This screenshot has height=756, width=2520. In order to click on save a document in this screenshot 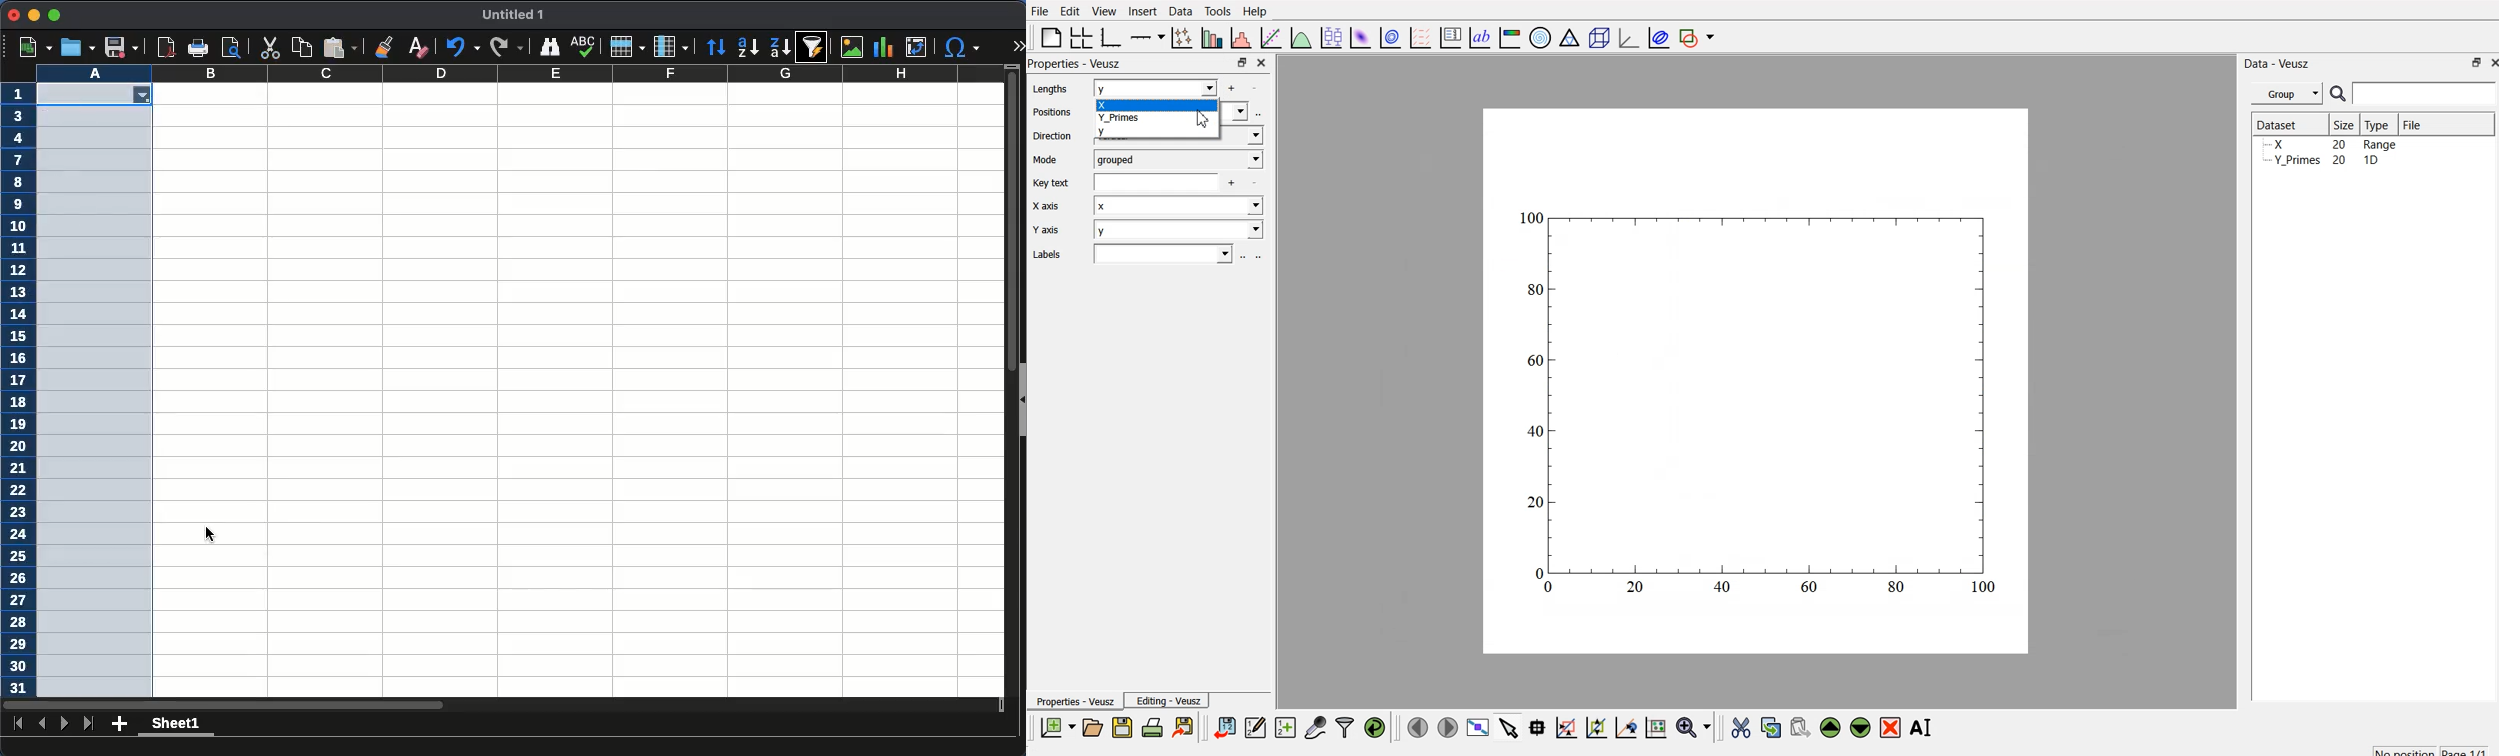, I will do `click(1122, 728)`.